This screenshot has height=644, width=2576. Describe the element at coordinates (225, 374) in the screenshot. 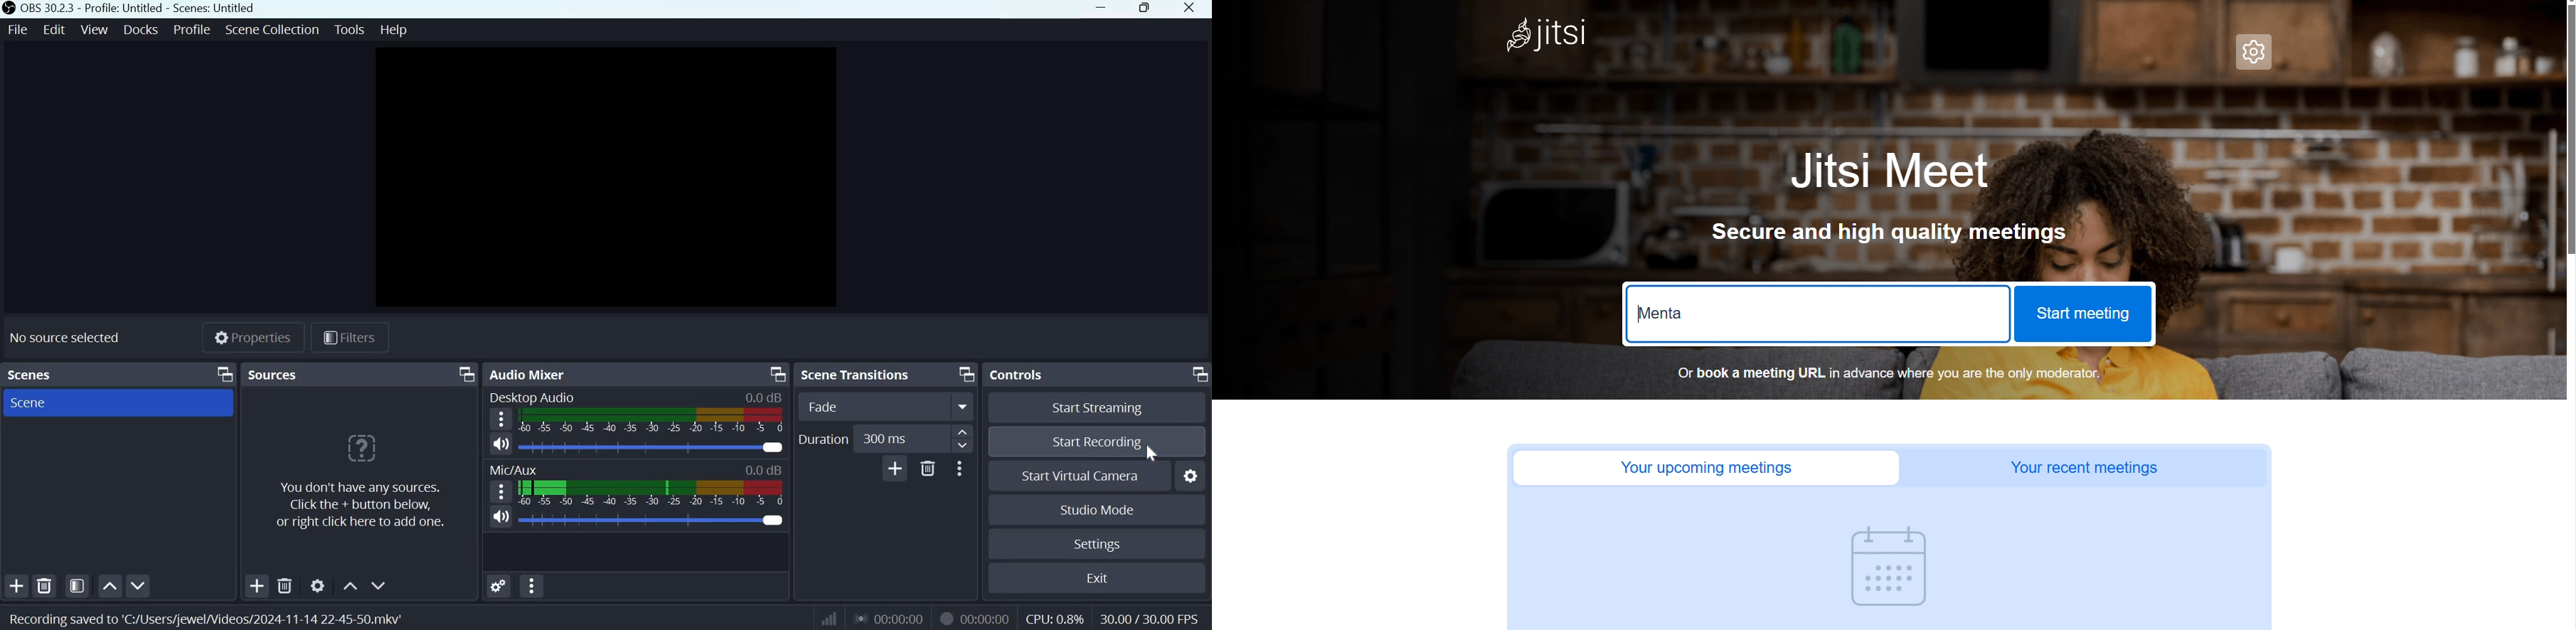

I see `Dock Options icon` at that location.